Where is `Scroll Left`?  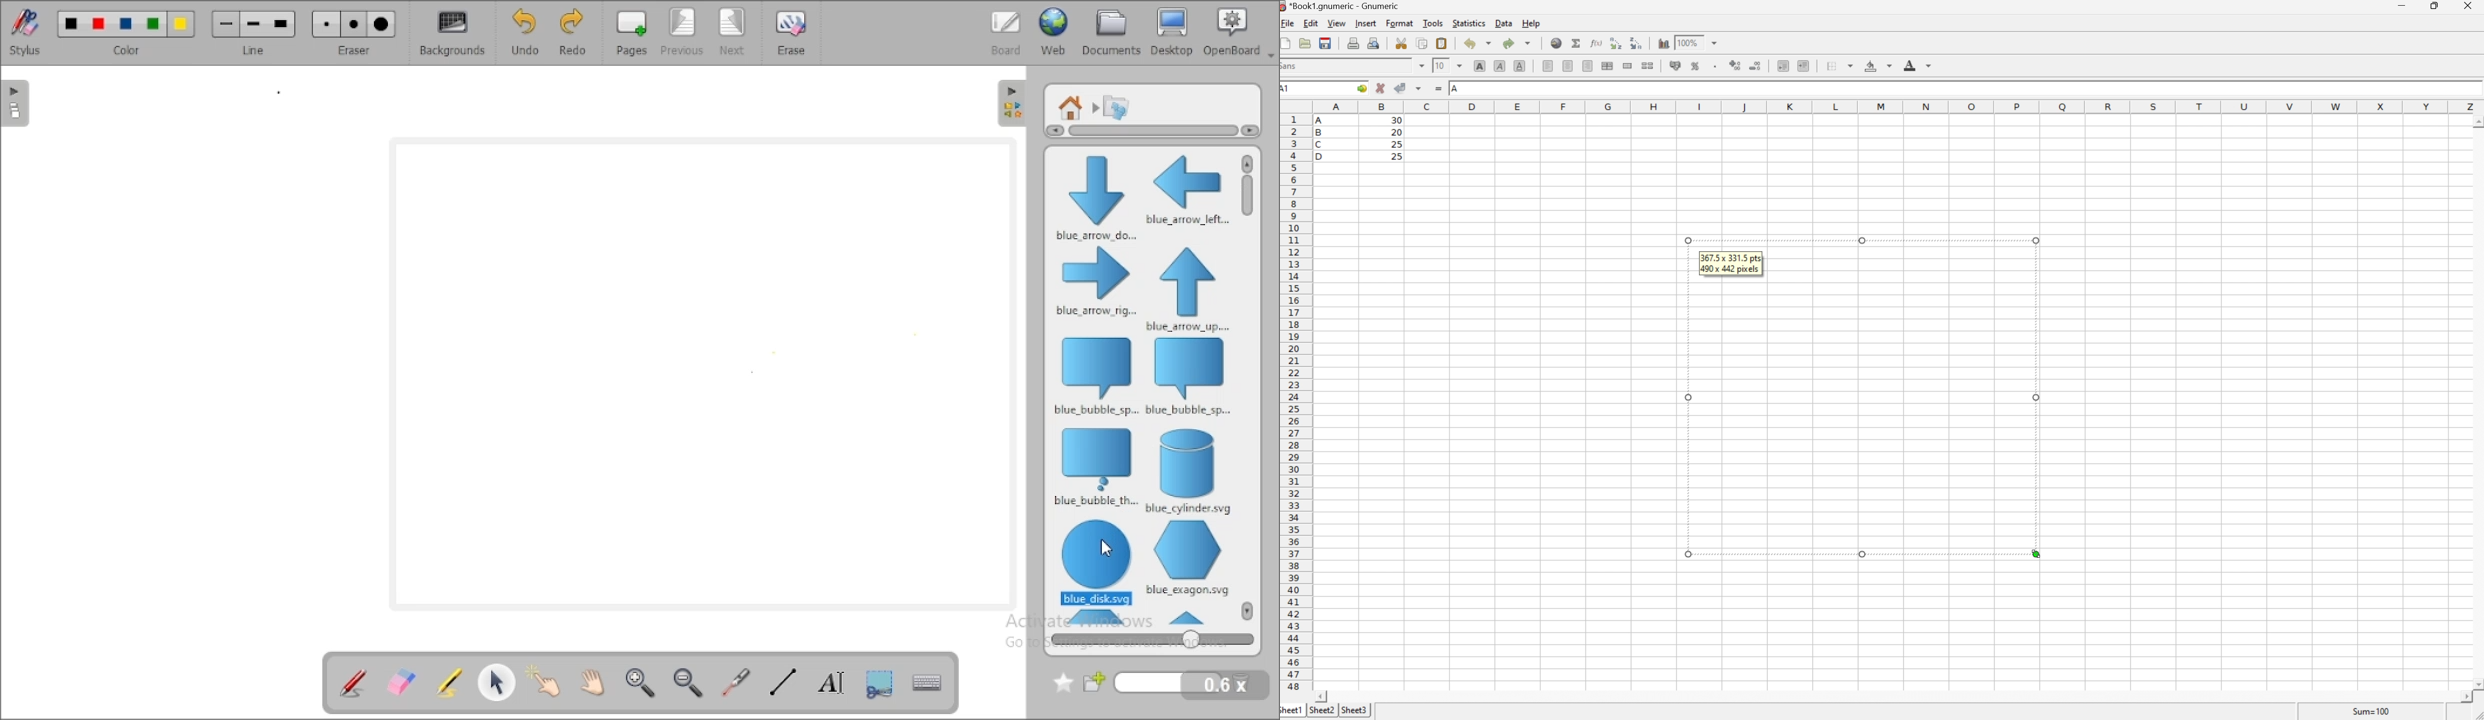 Scroll Left is located at coordinates (1323, 696).